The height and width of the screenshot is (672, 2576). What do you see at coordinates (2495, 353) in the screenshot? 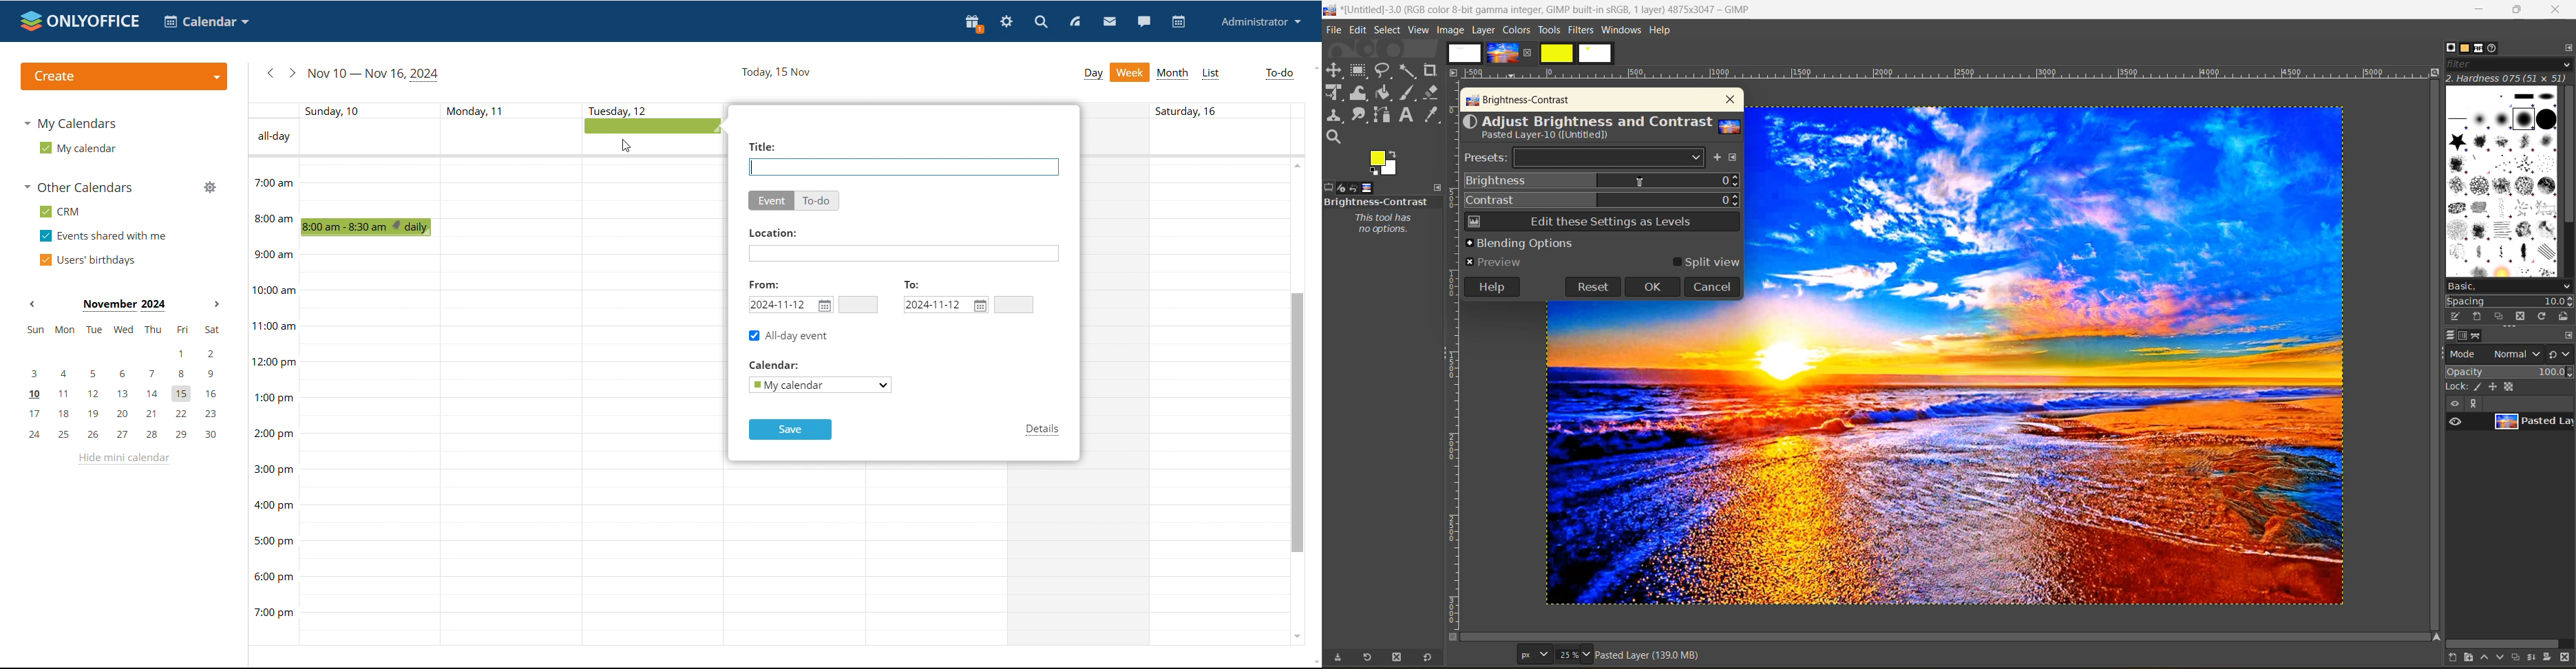
I see `mode` at bounding box center [2495, 353].